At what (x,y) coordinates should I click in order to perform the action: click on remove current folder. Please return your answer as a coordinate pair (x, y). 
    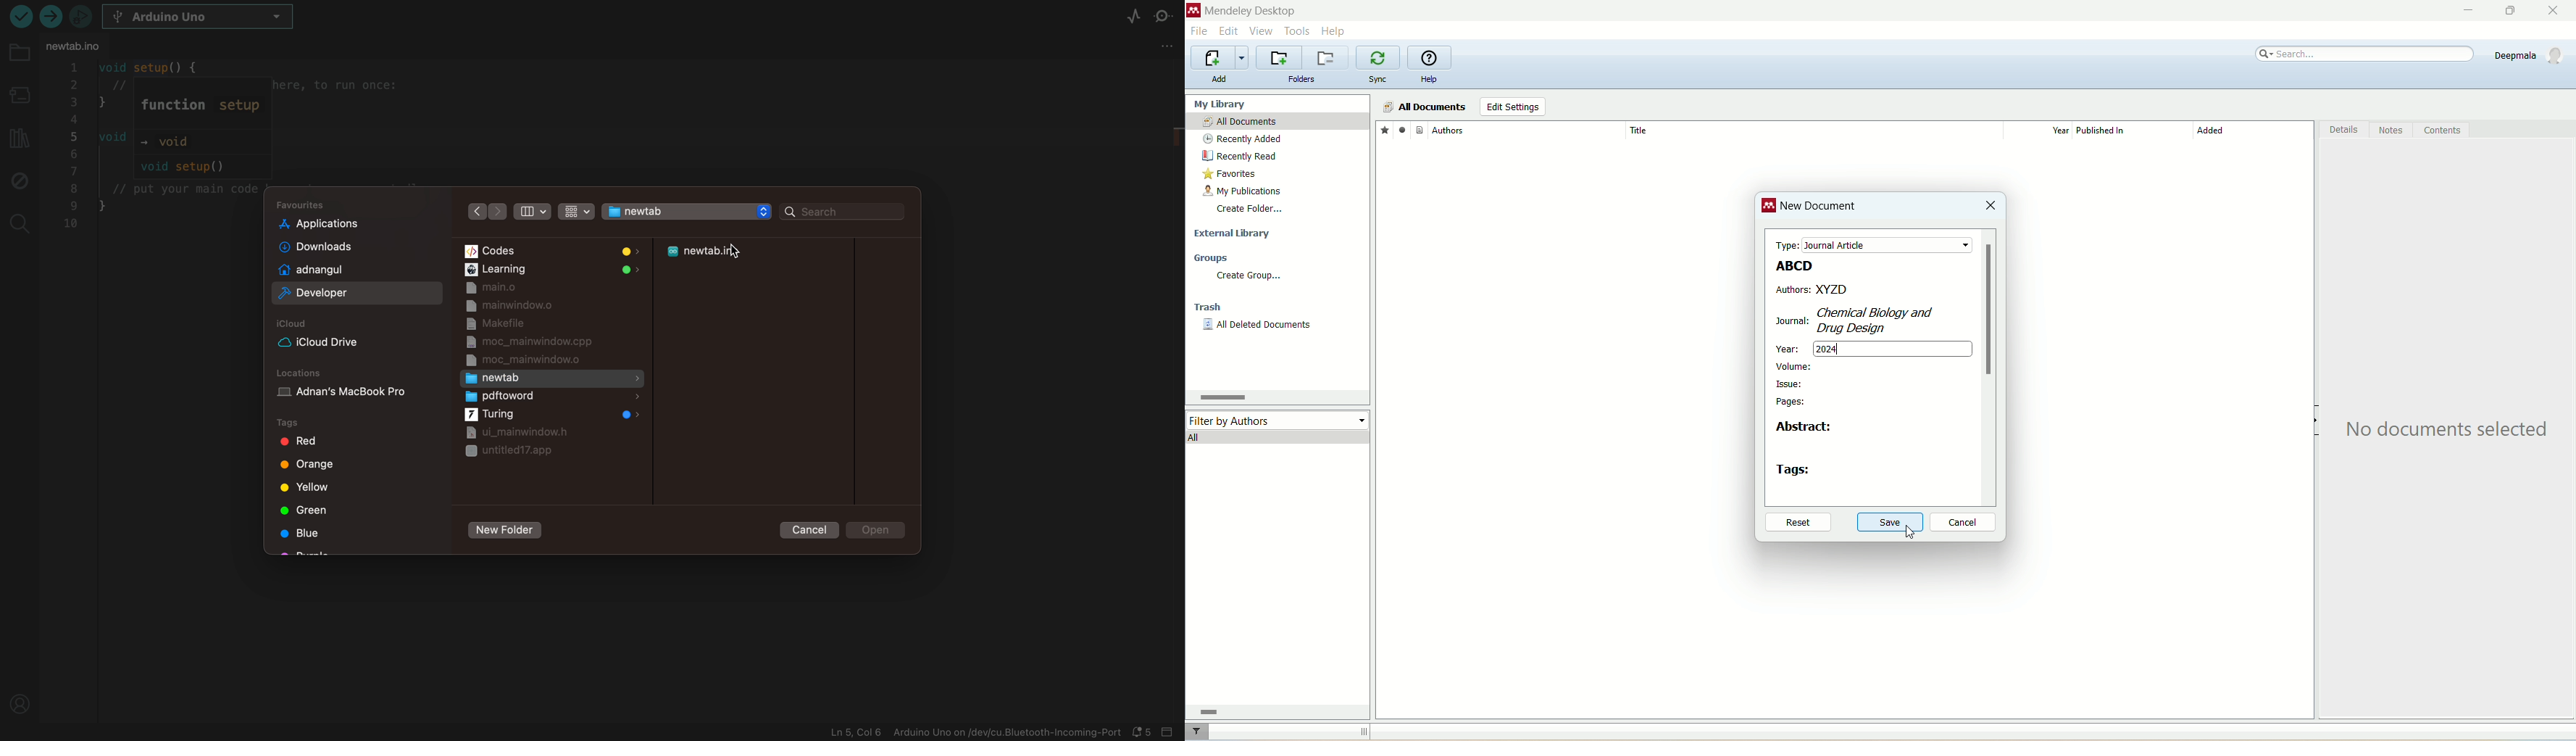
    Looking at the image, I should click on (1327, 57).